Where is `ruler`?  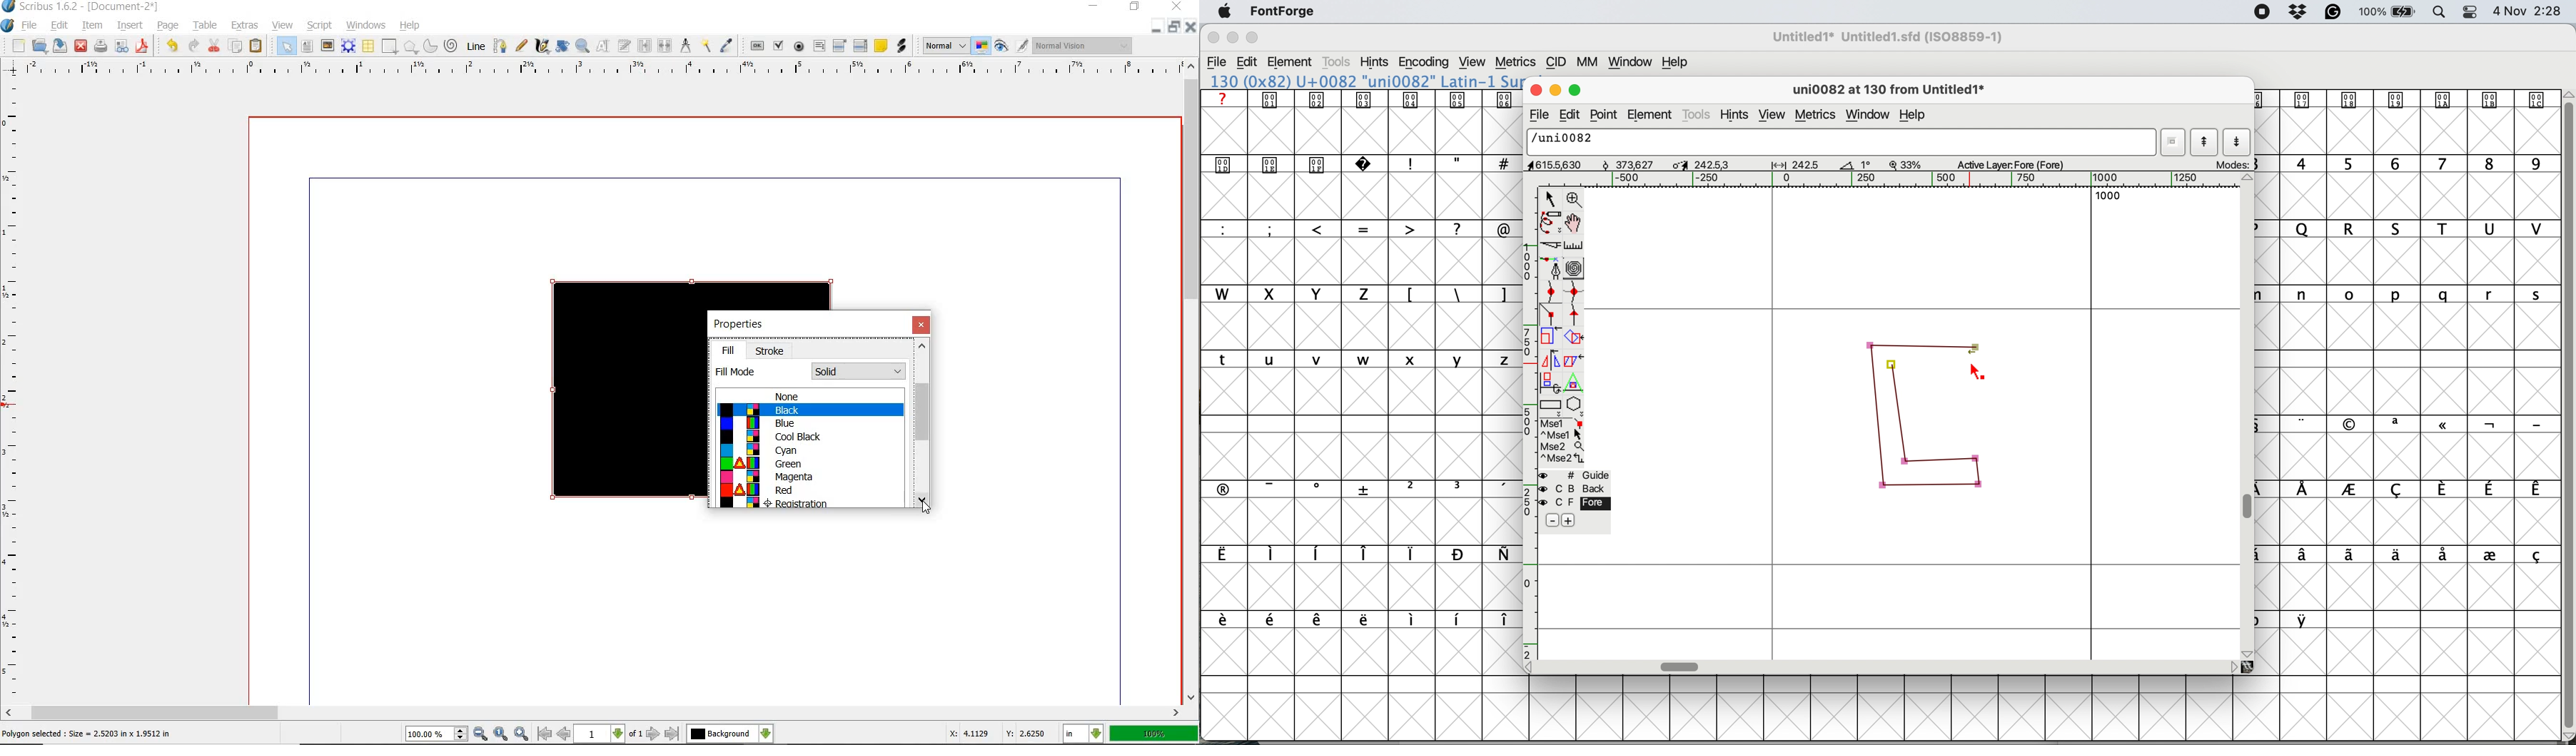
ruler is located at coordinates (15, 390).